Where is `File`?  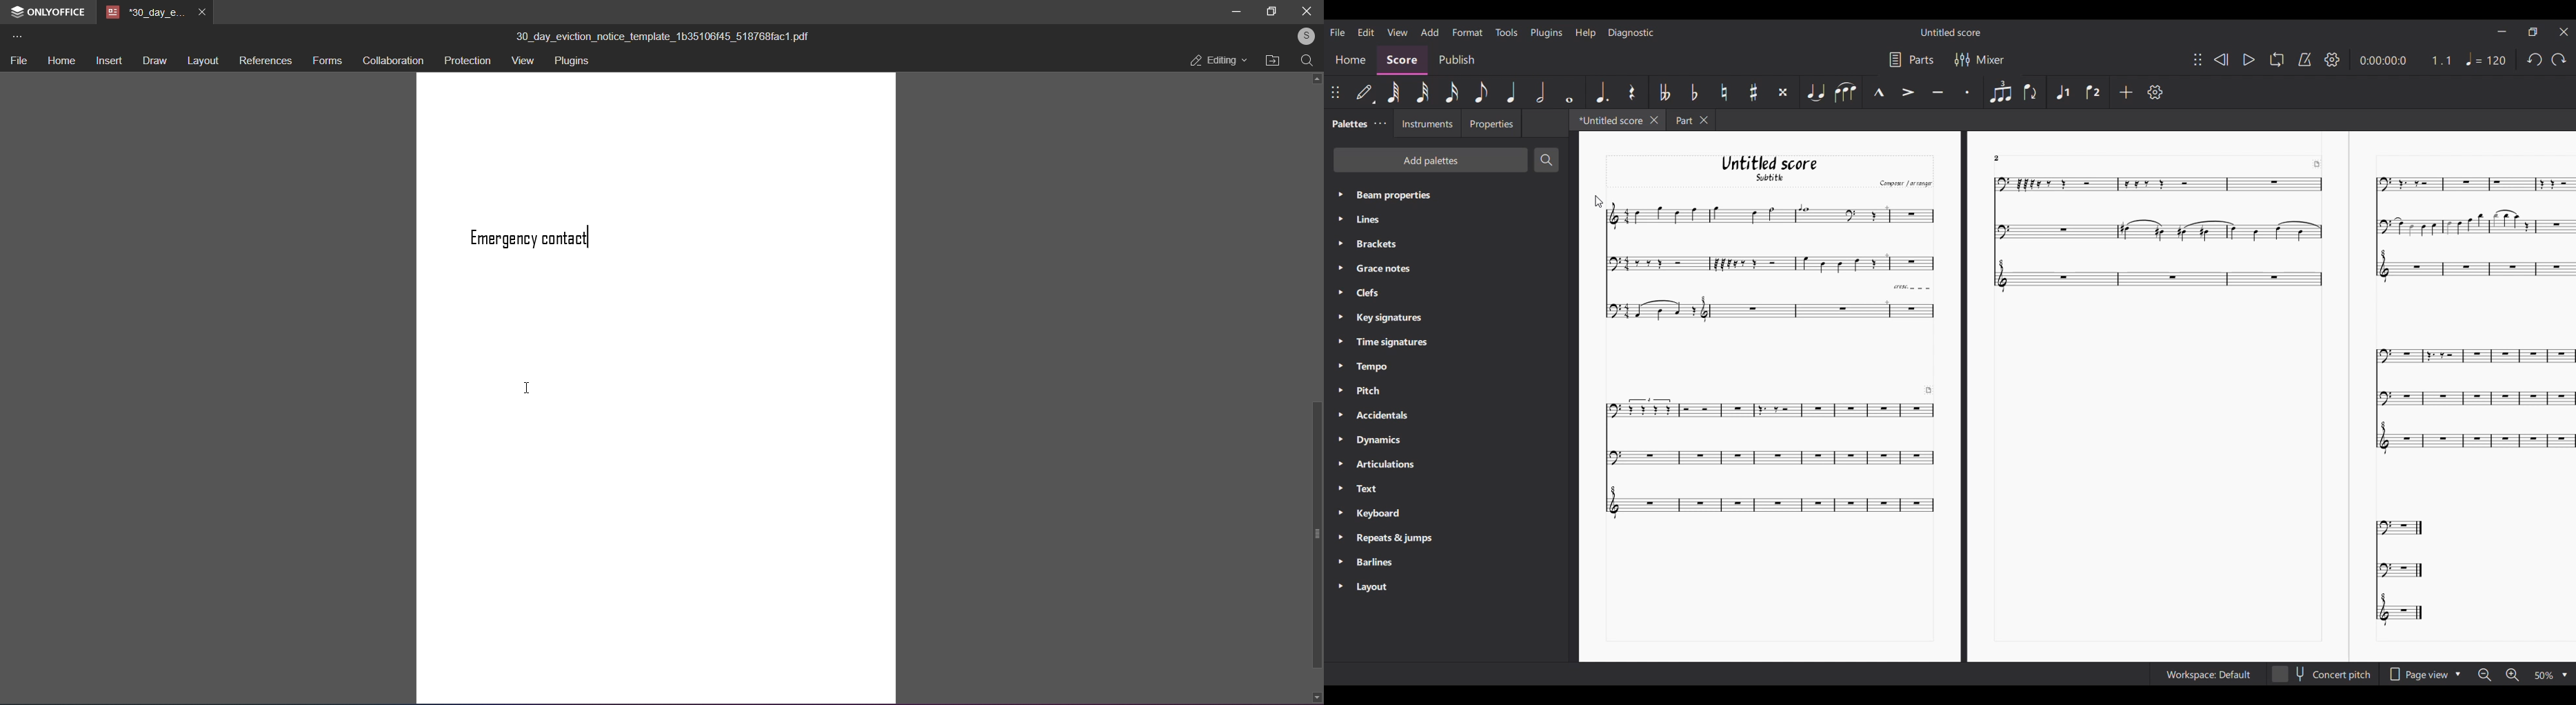
File is located at coordinates (1338, 31).